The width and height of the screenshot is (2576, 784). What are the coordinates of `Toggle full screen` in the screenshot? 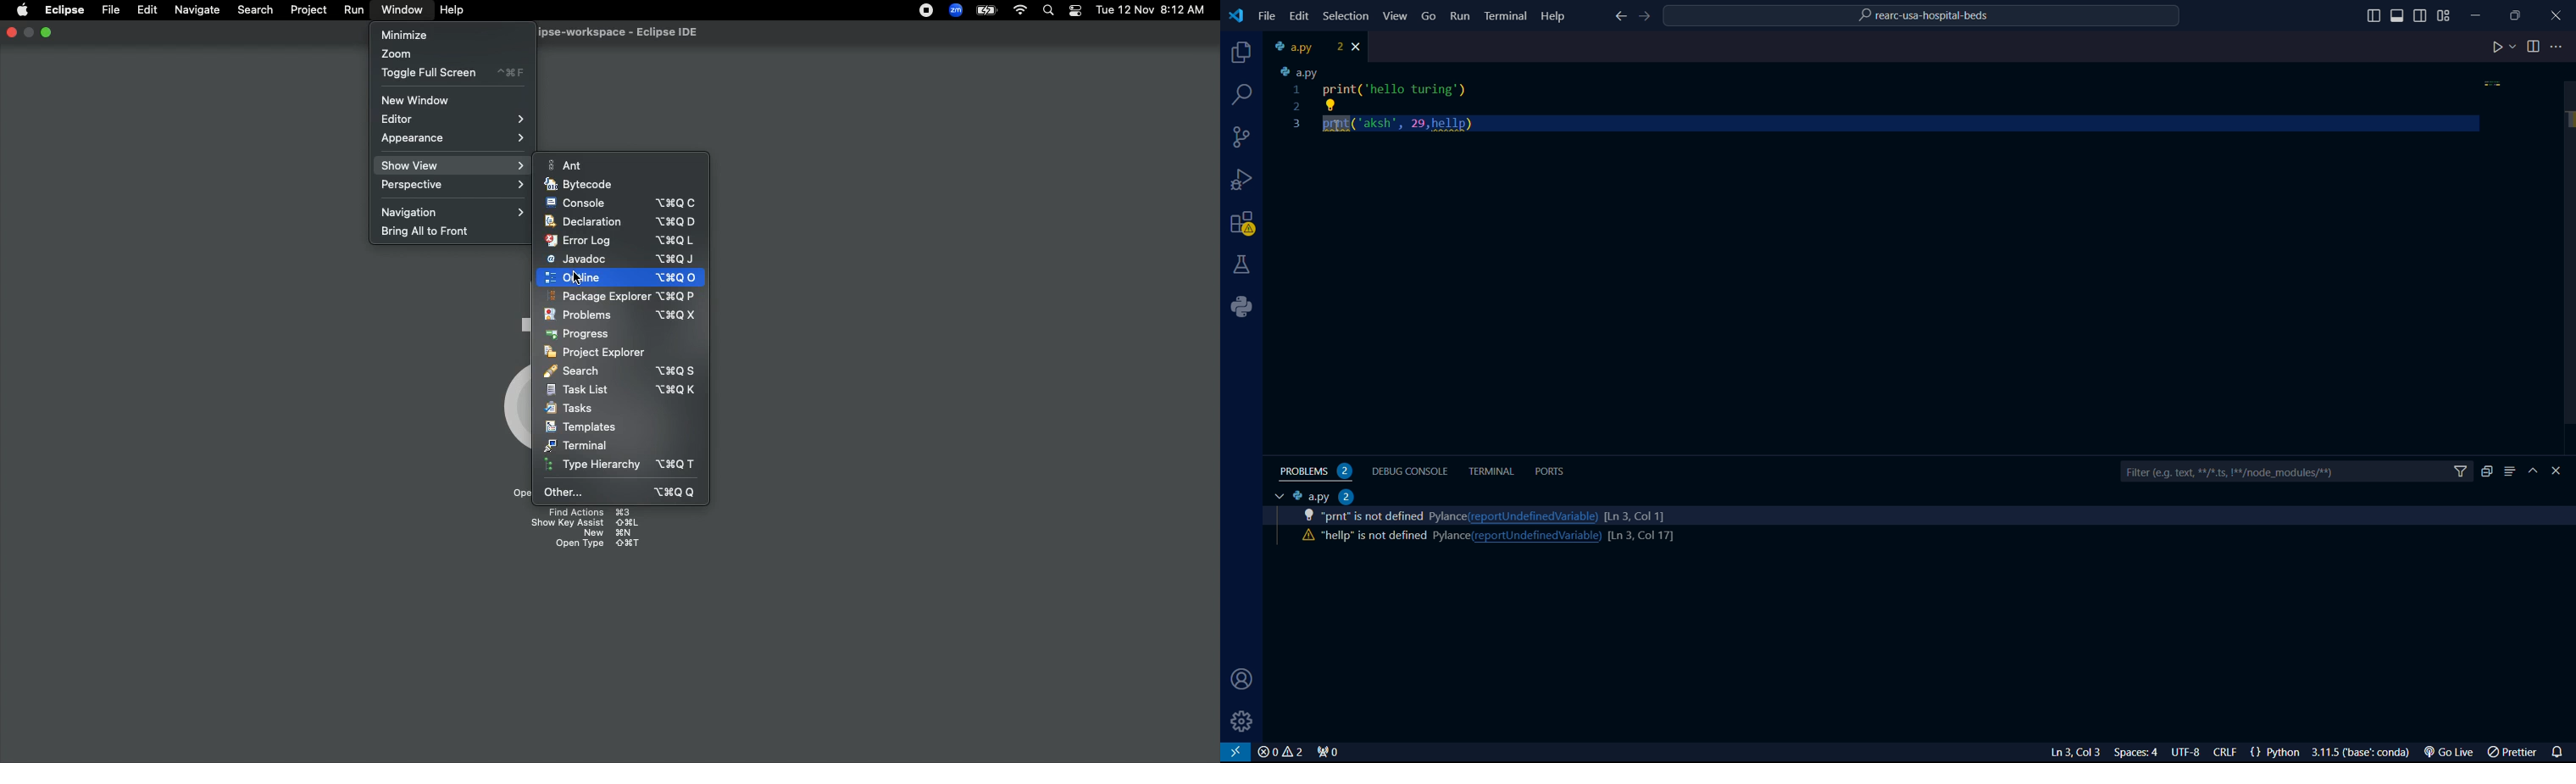 It's located at (450, 74).